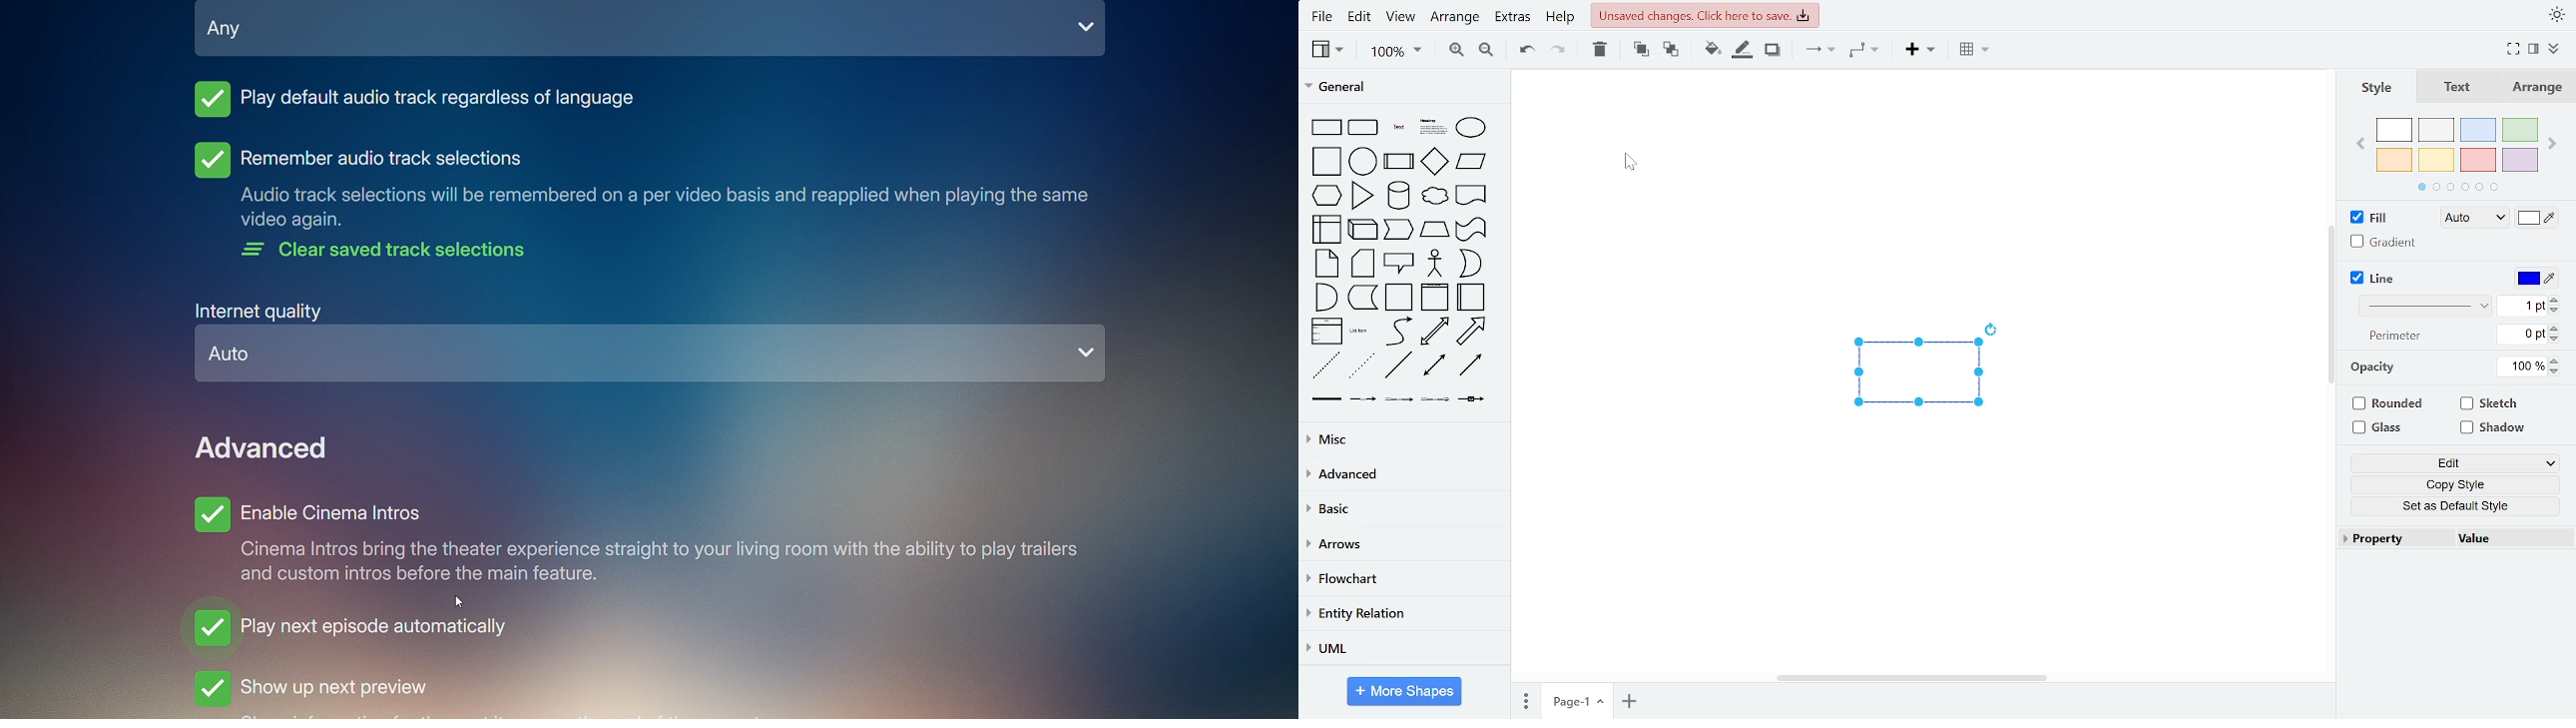  I want to click on zoom out, so click(1488, 53).